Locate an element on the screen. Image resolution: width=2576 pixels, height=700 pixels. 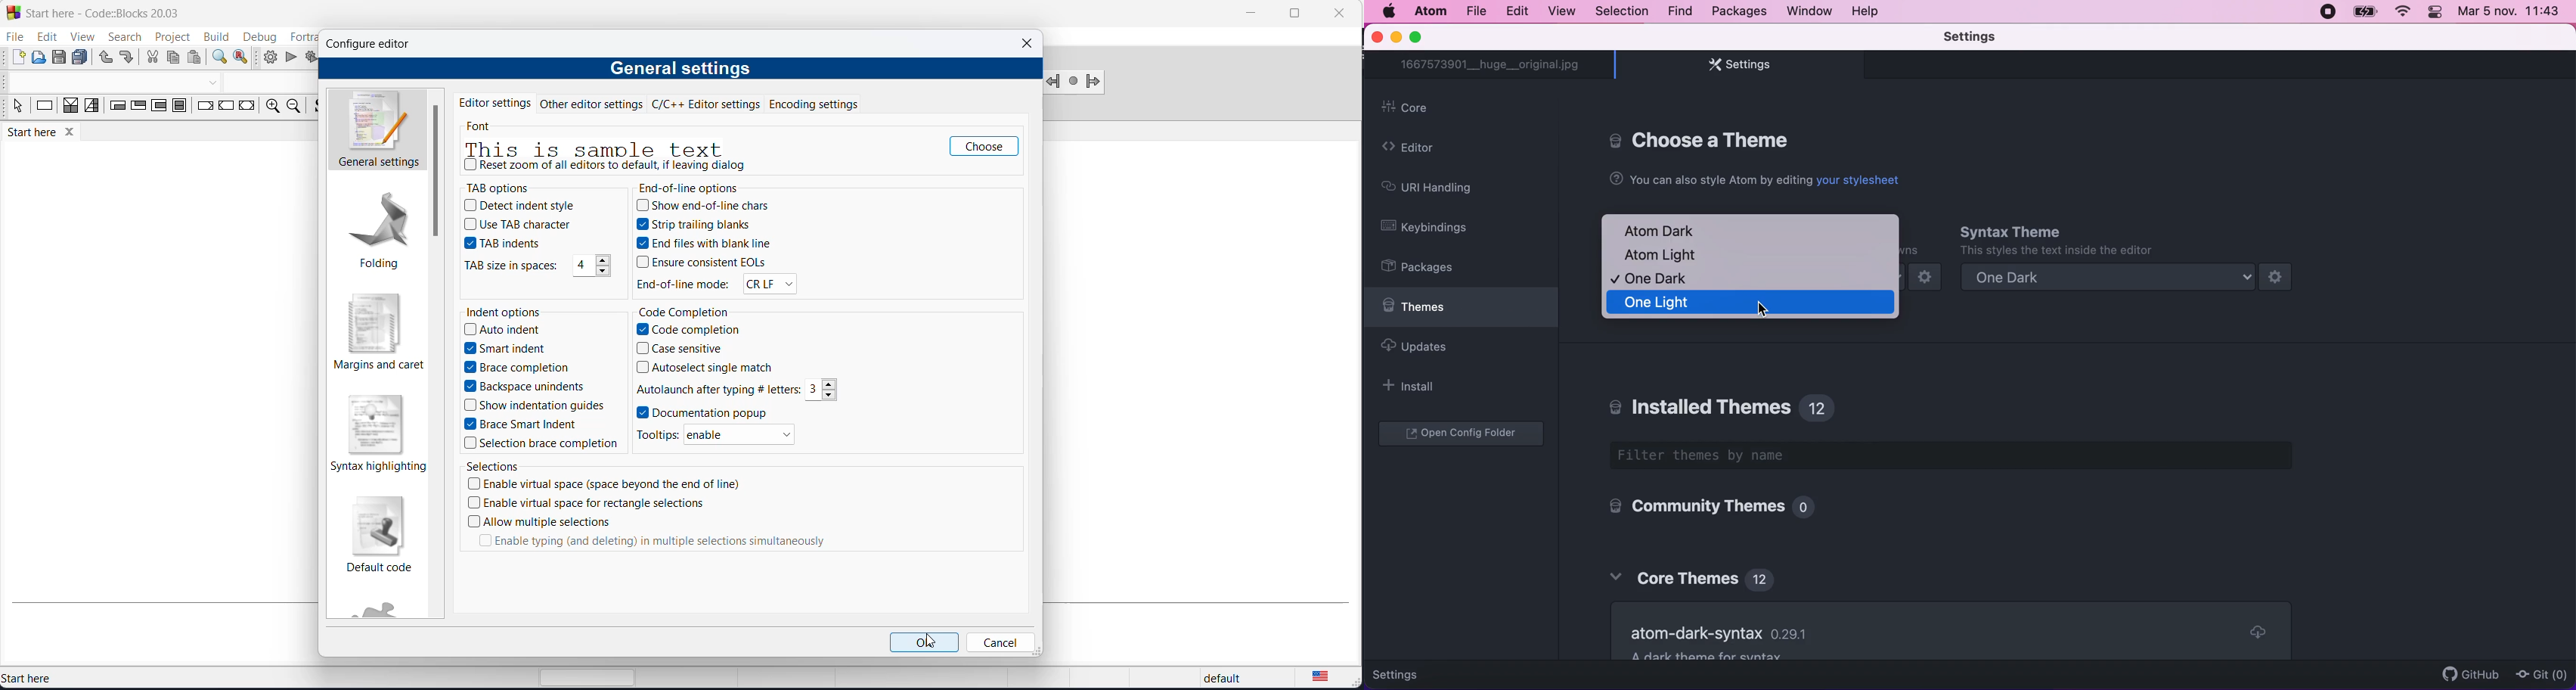
install is located at coordinates (1428, 387).